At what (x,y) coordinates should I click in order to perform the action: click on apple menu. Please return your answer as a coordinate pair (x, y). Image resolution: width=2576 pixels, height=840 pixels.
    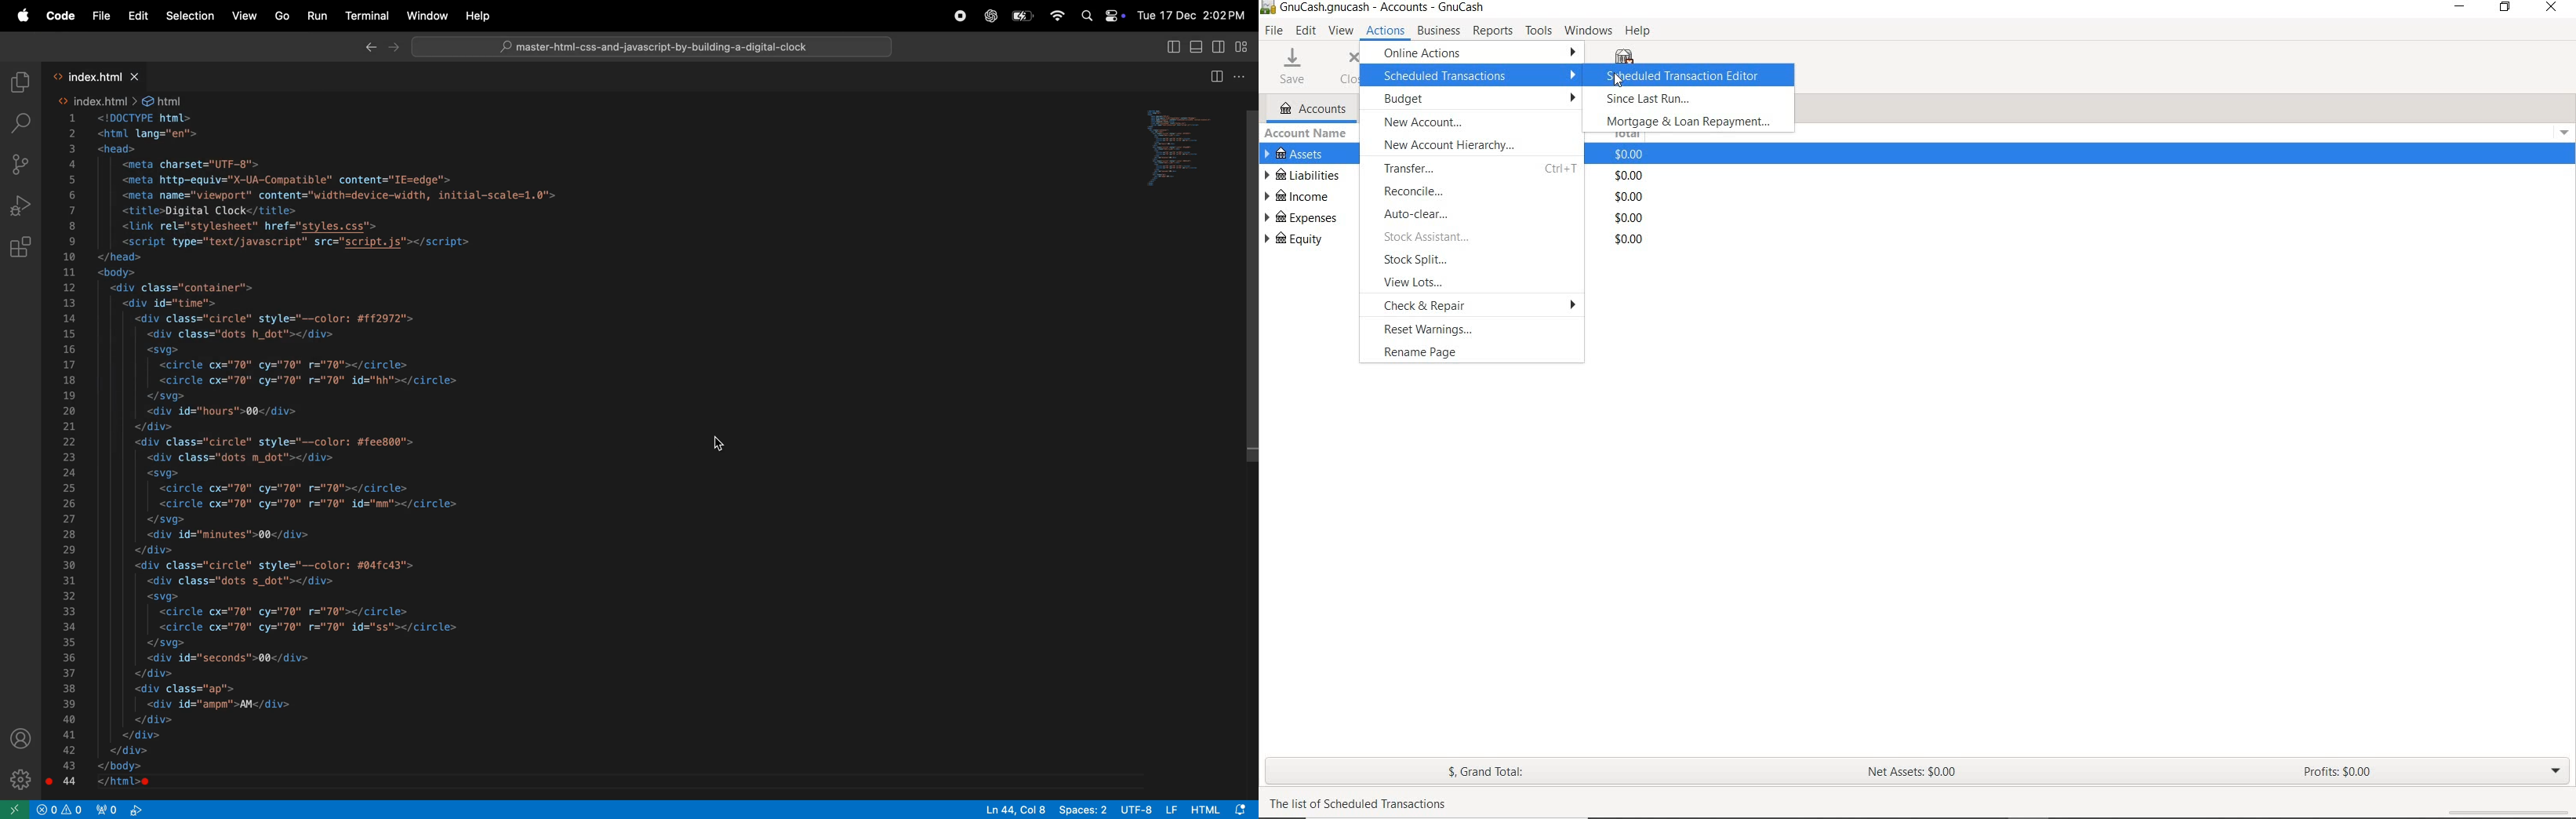
    Looking at the image, I should click on (24, 17).